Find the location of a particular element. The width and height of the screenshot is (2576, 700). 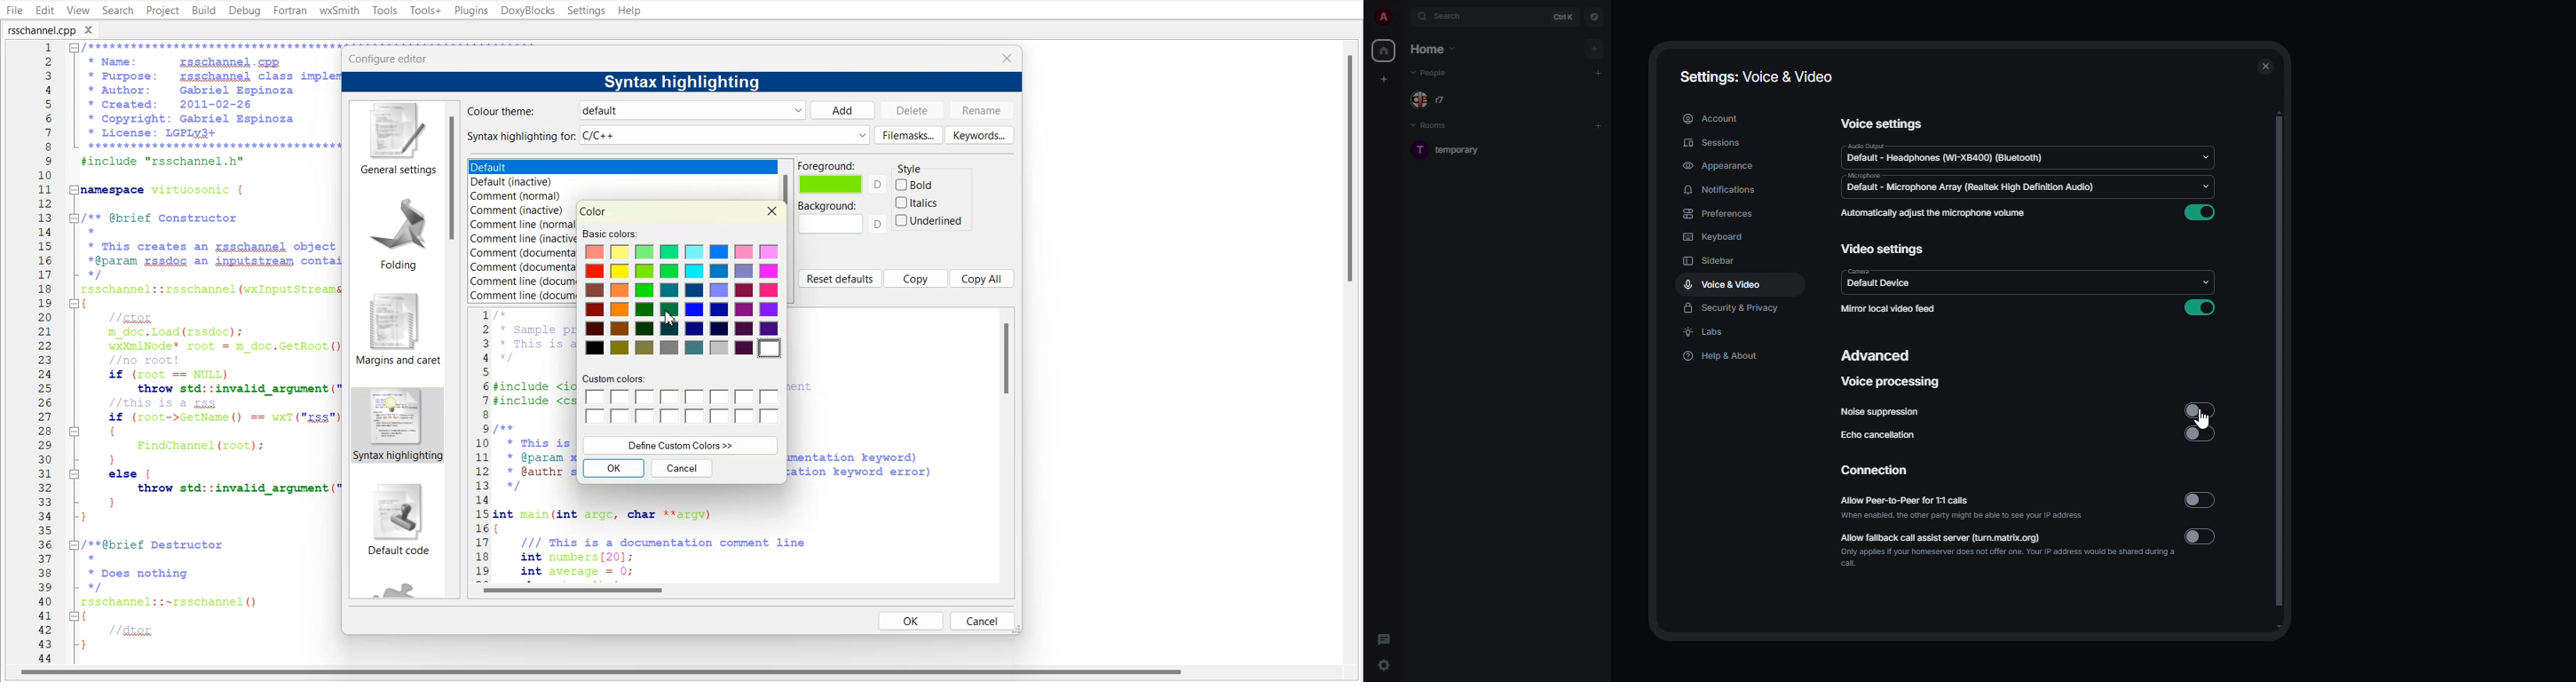

scroll bar is located at coordinates (2281, 372).